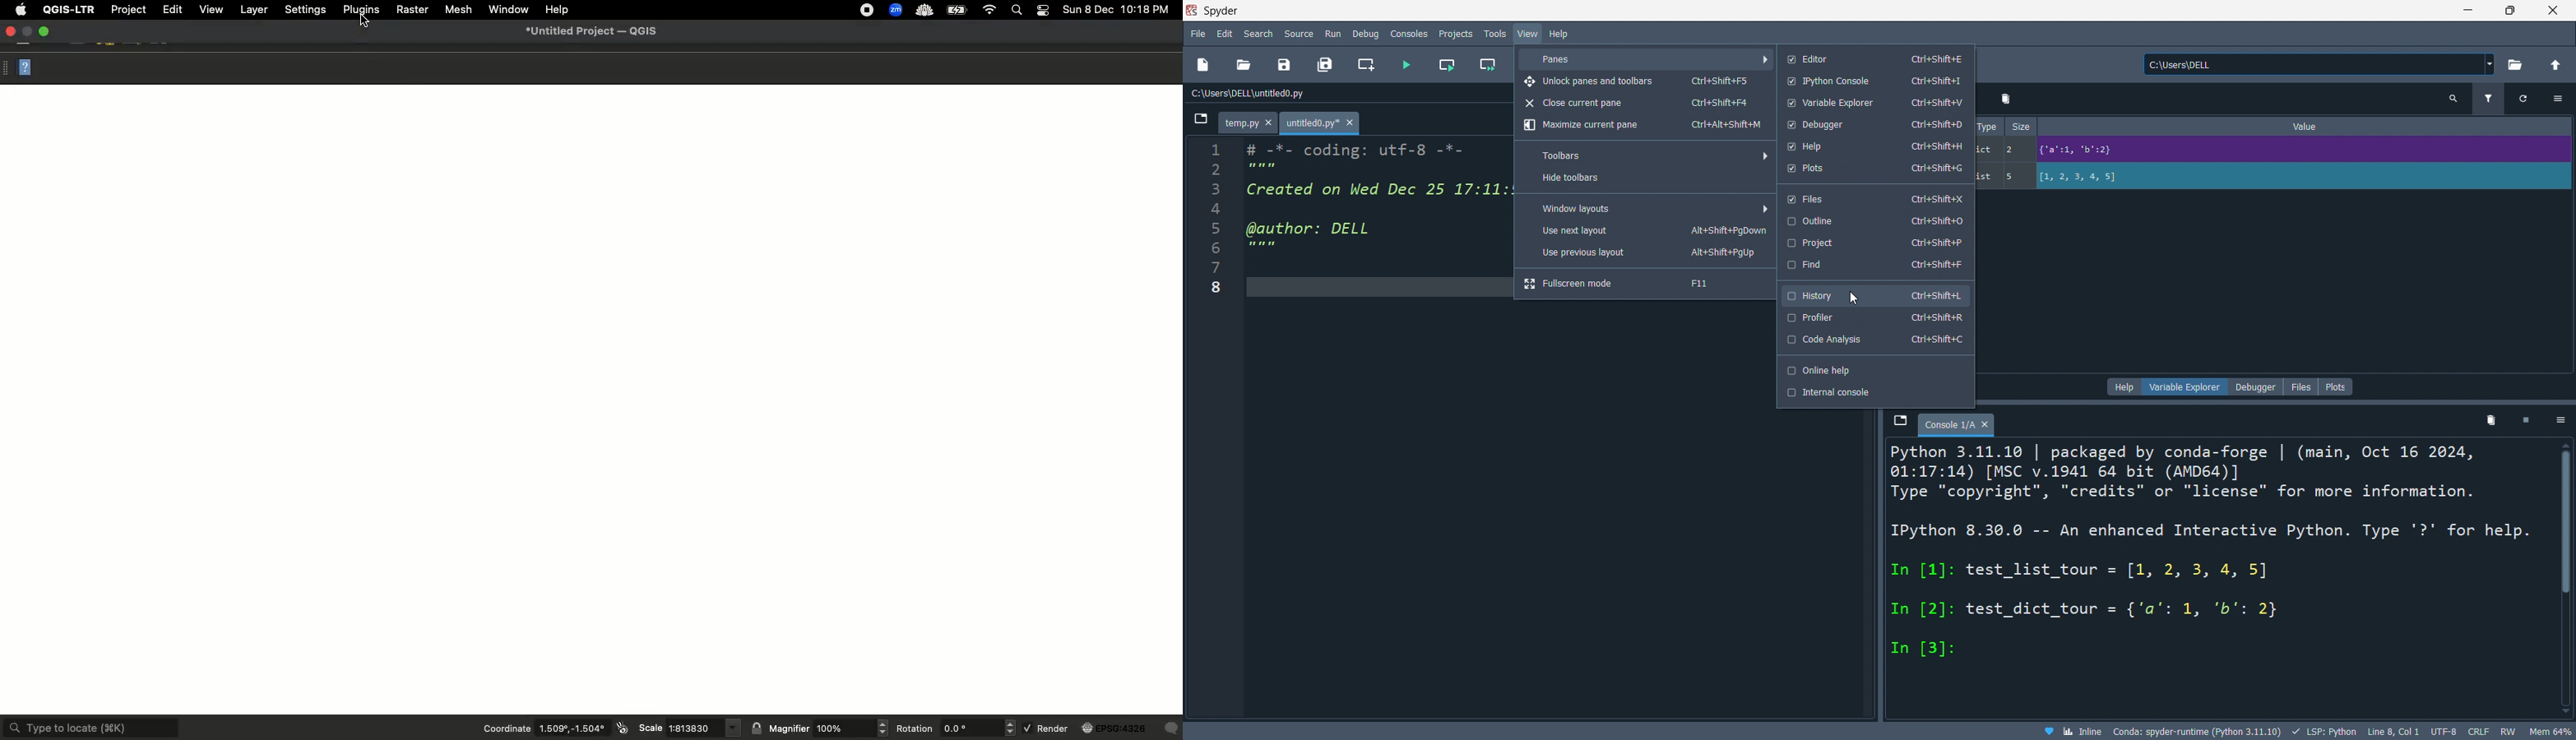 The width and height of the screenshot is (2576, 756). Describe the element at coordinates (2527, 422) in the screenshot. I see `close kernel` at that location.